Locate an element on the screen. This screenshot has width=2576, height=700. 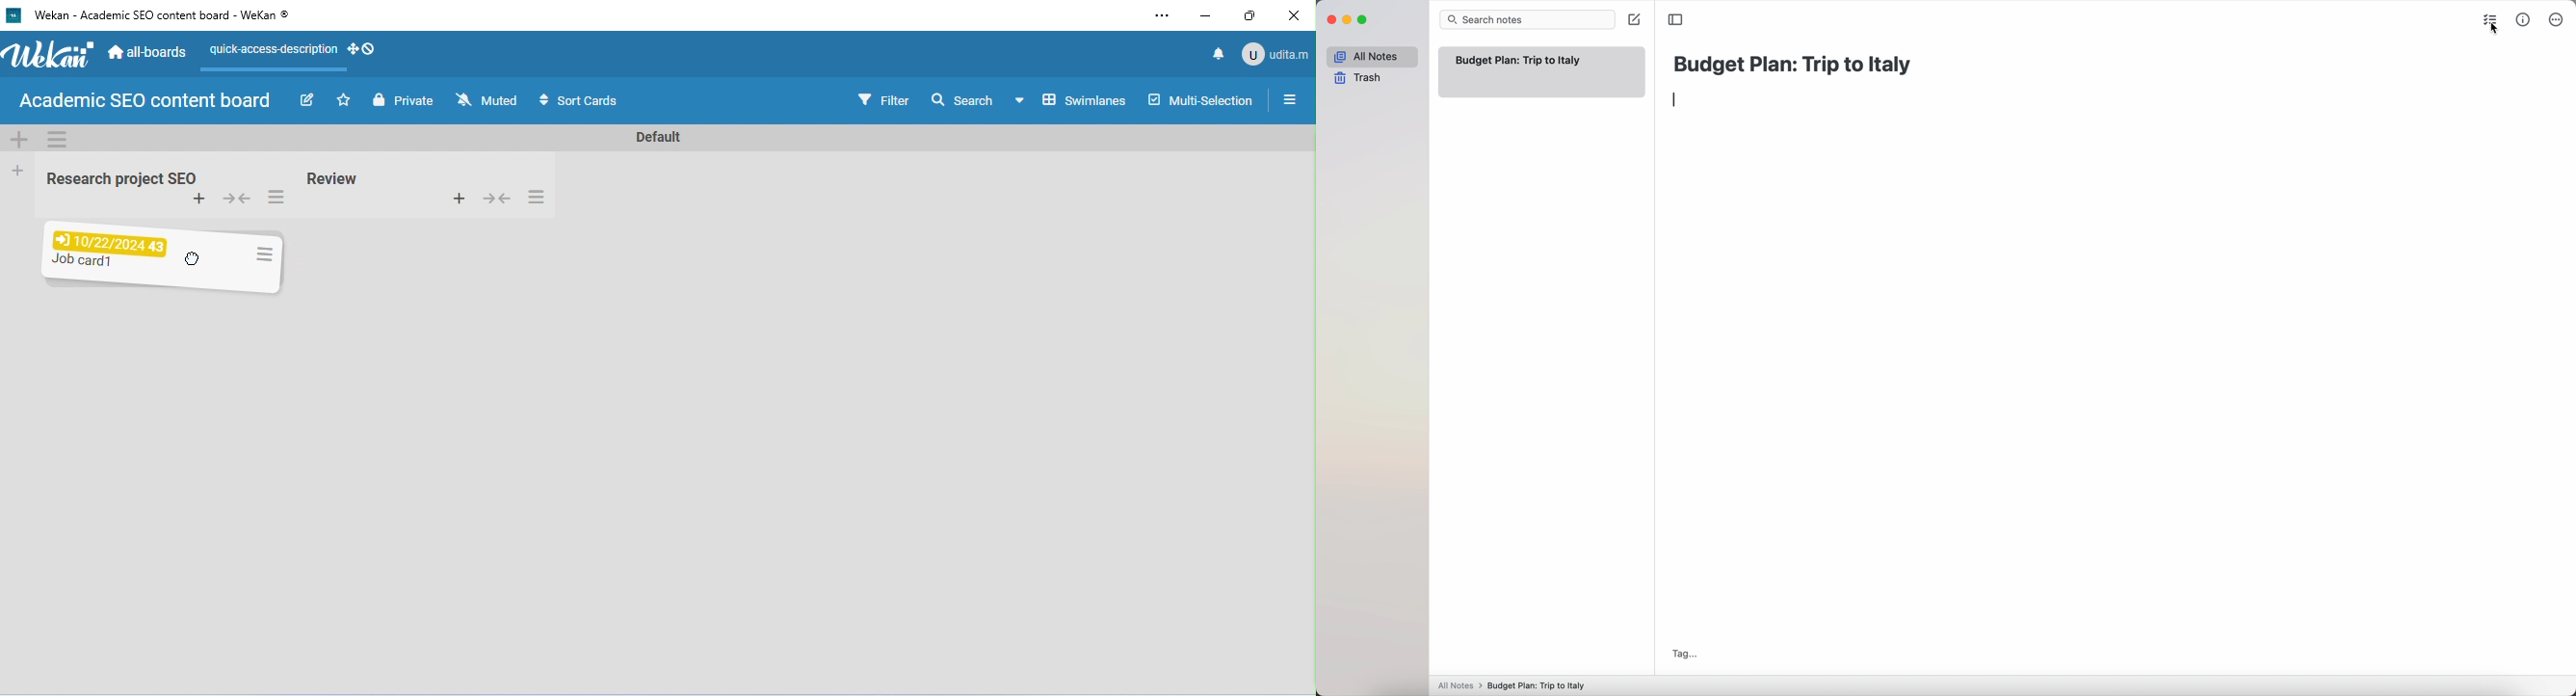
 is located at coordinates (495, 197).